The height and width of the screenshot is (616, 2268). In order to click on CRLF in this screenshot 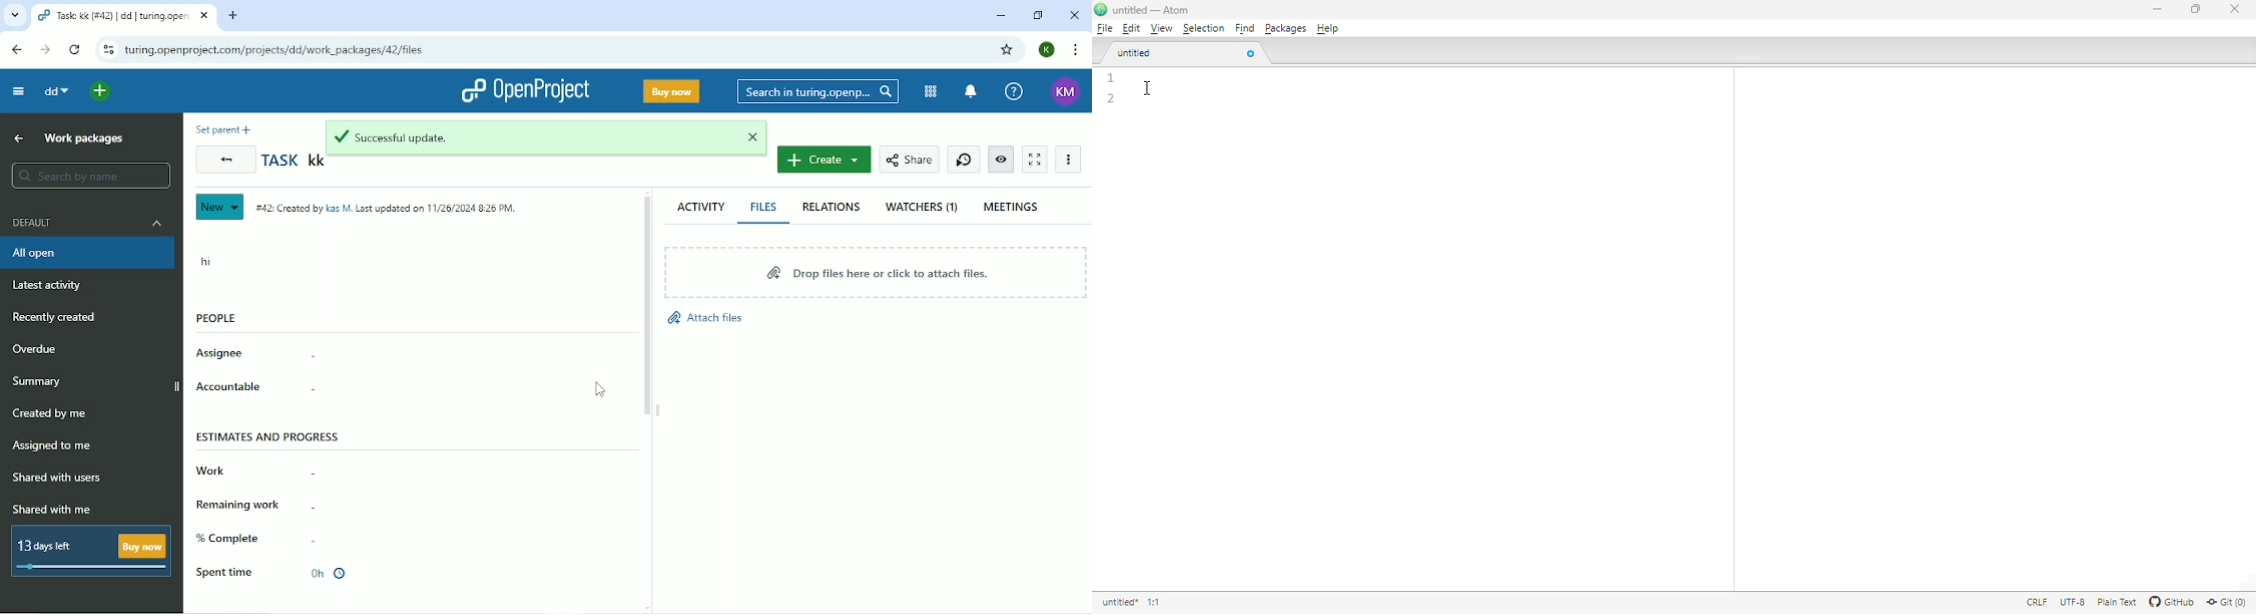, I will do `click(2036, 603)`.